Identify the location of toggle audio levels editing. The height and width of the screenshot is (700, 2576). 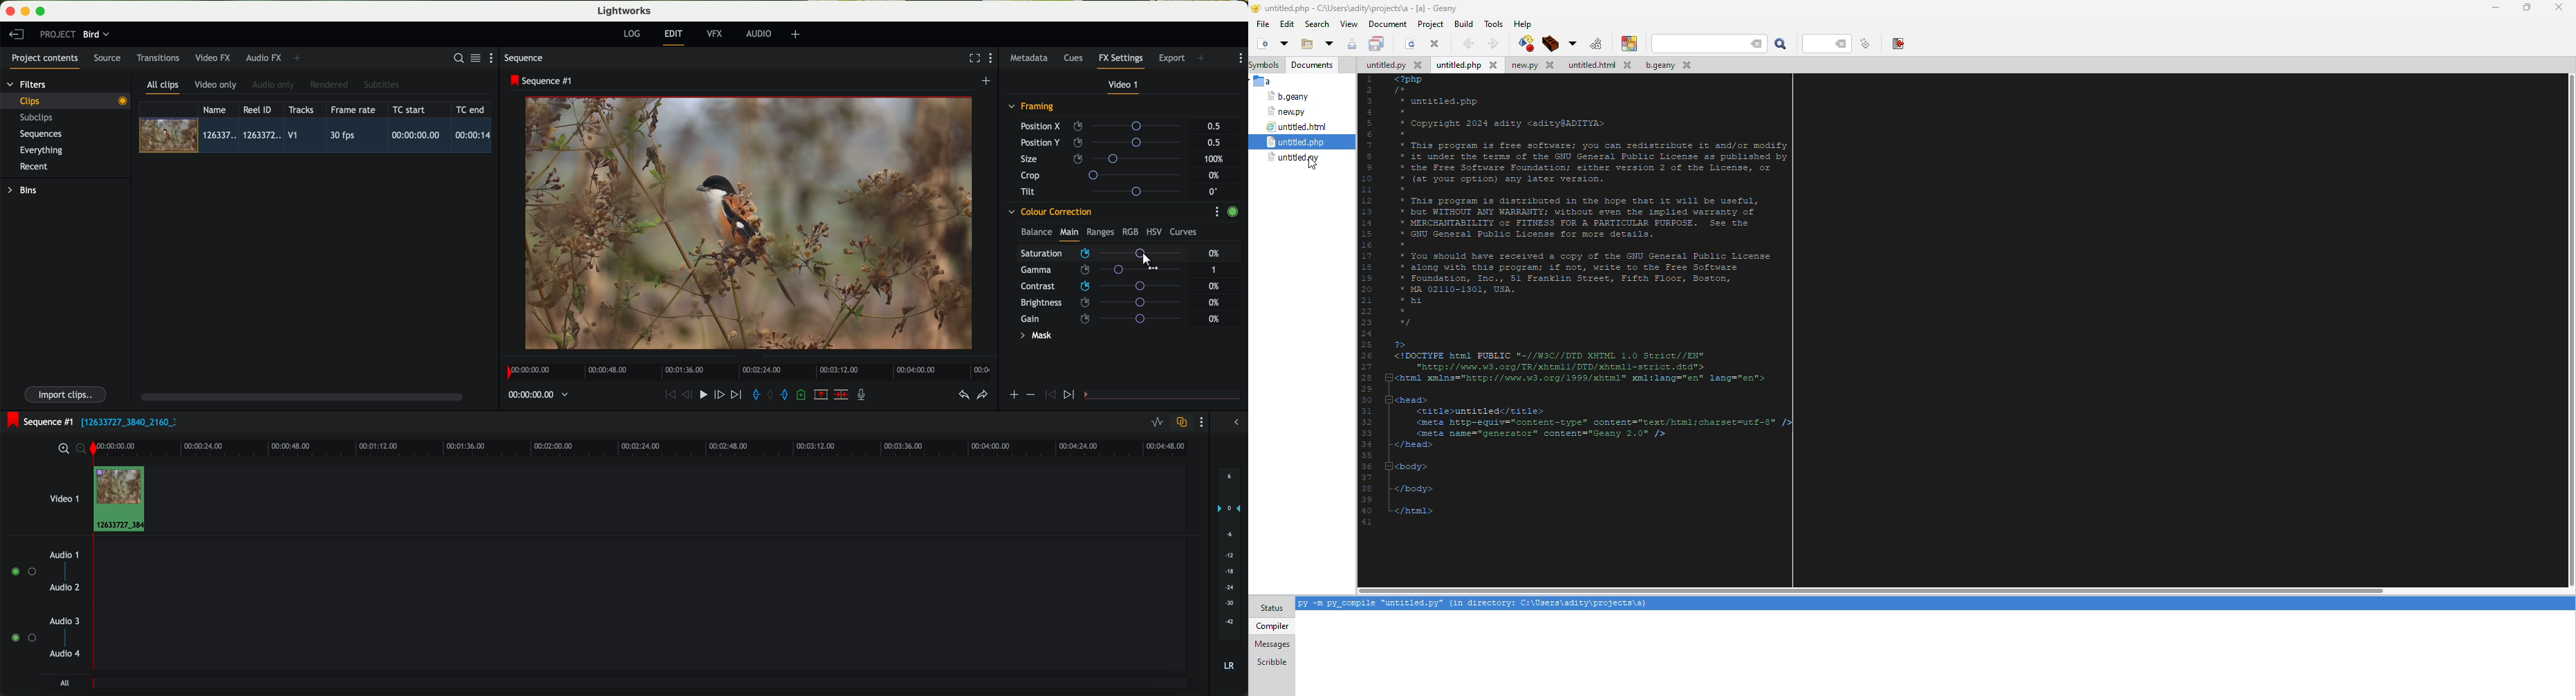
(1157, 423).